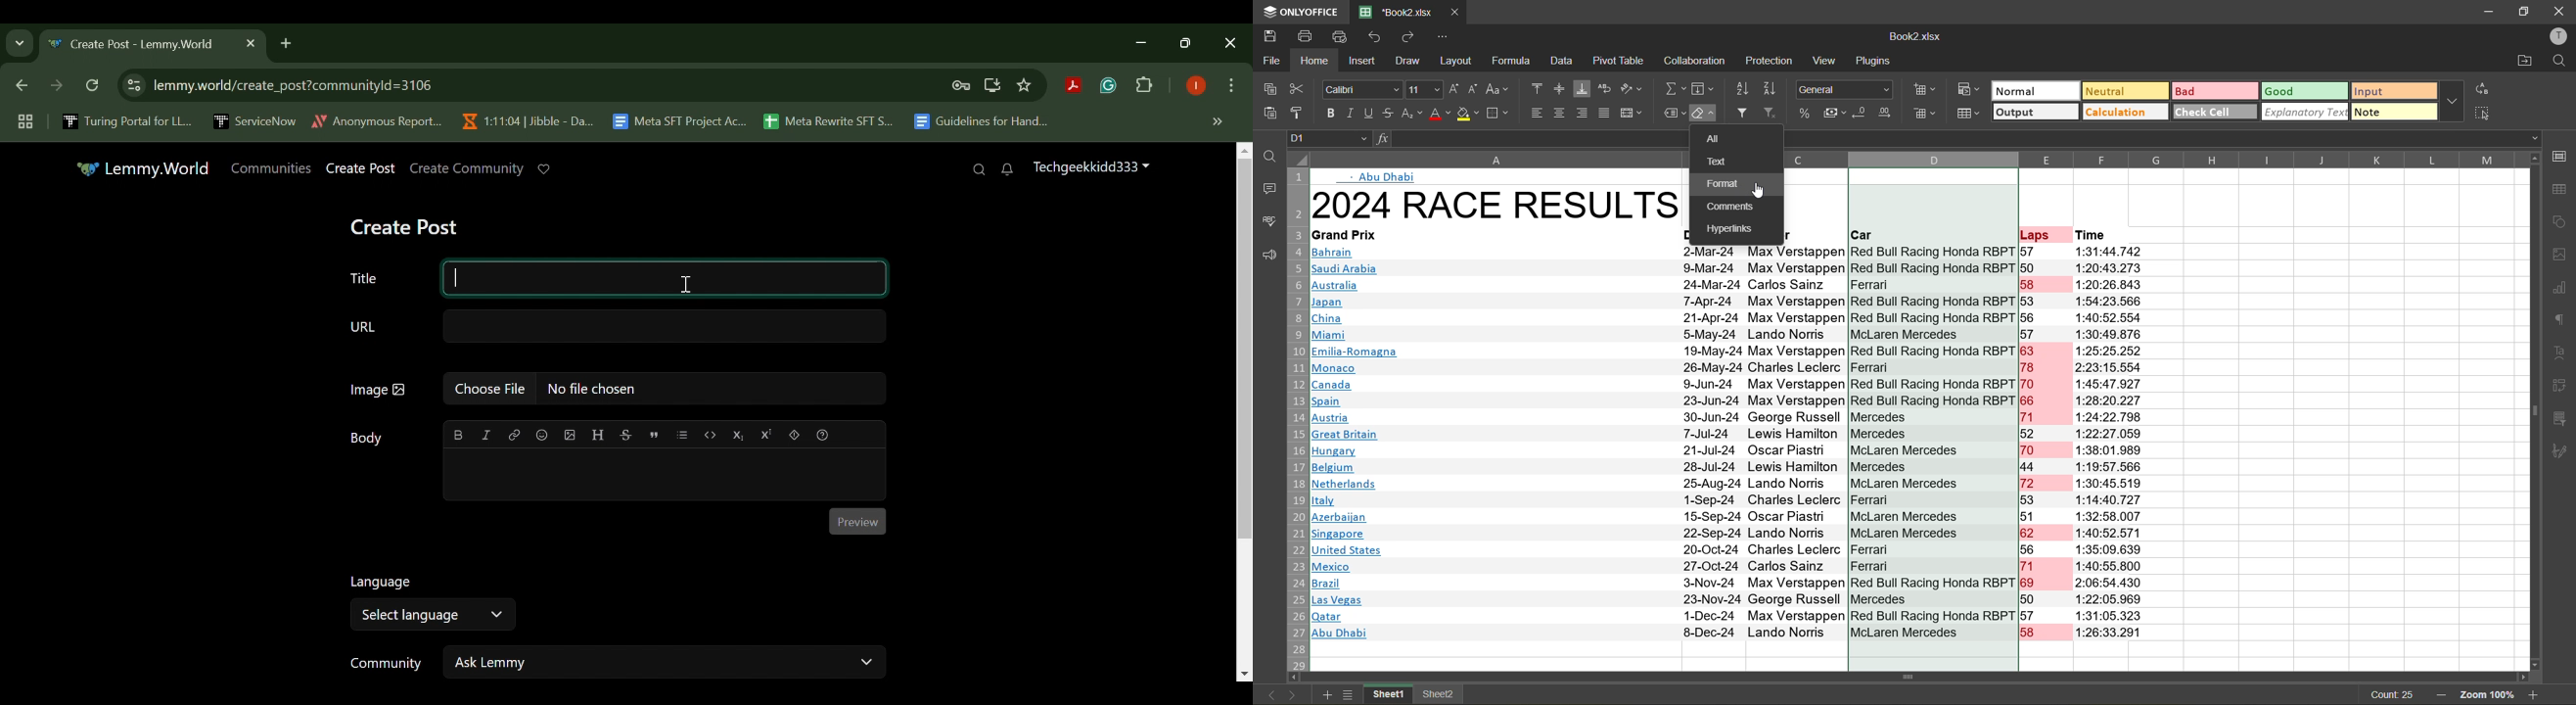 The width and height of the screenshot is (2576, 728). I want to click on orientation, so click(1632, 90).